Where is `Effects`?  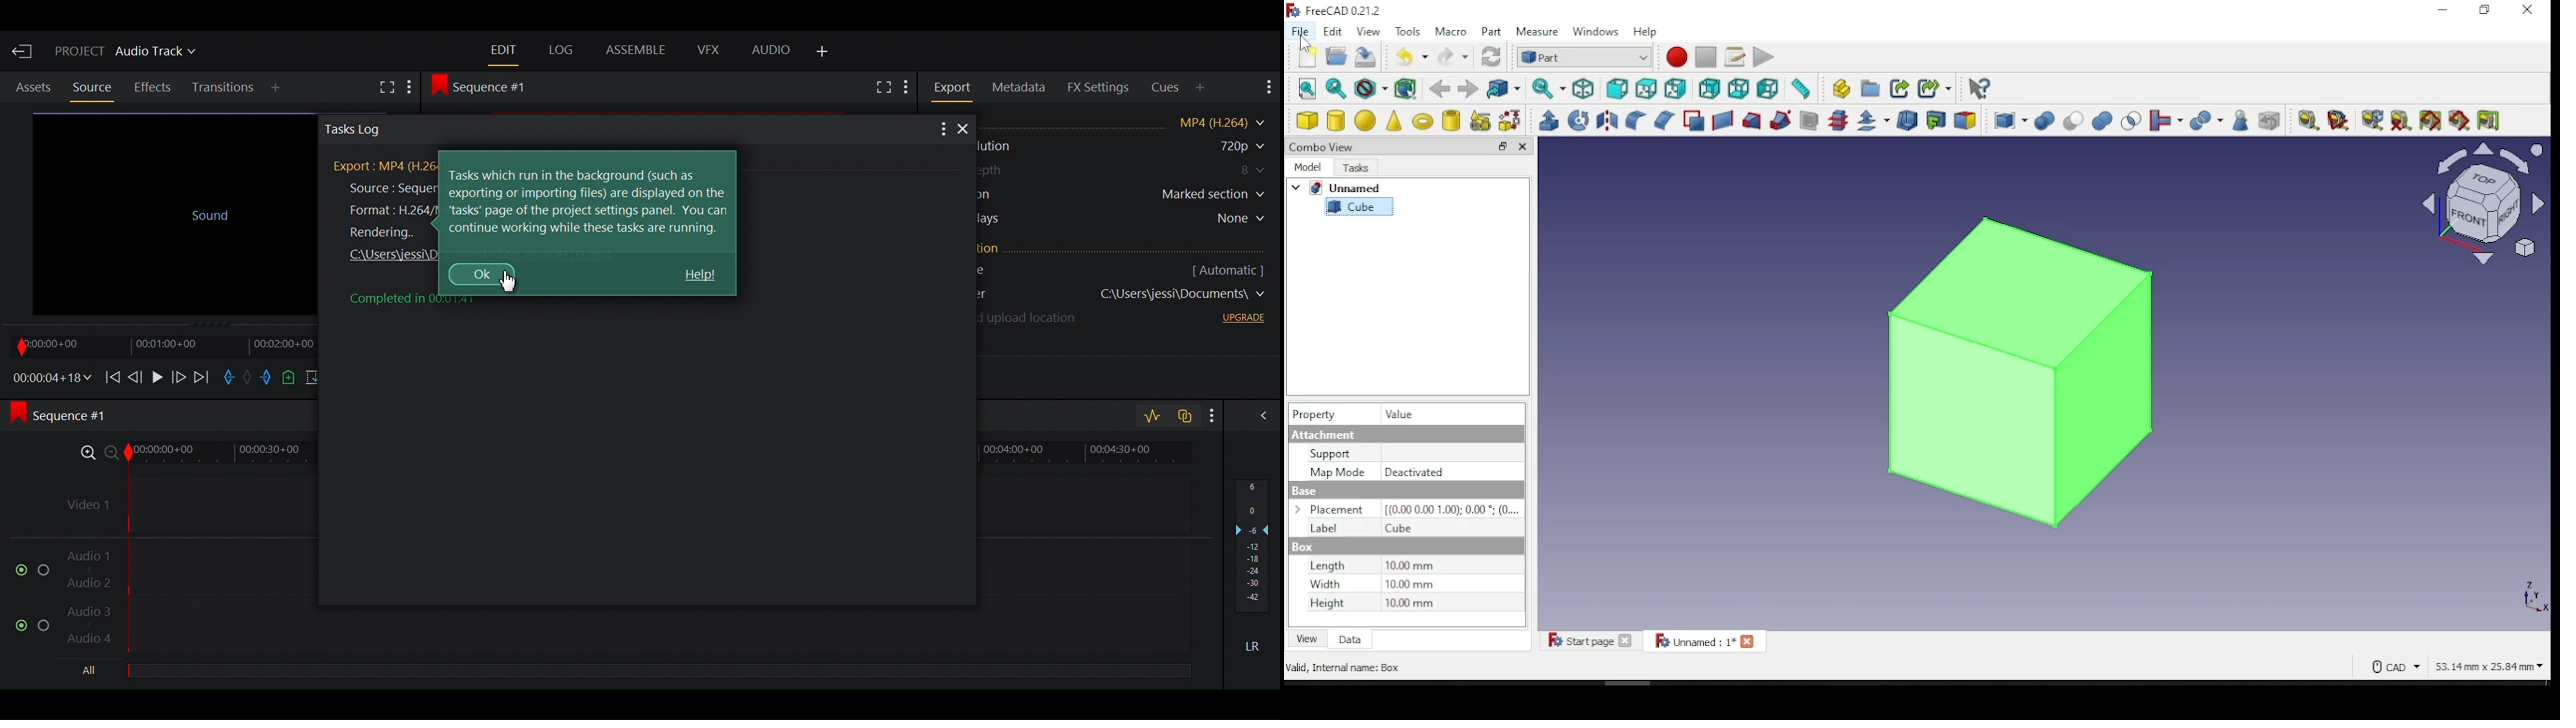
Effects is located at coordinates (155, 87).